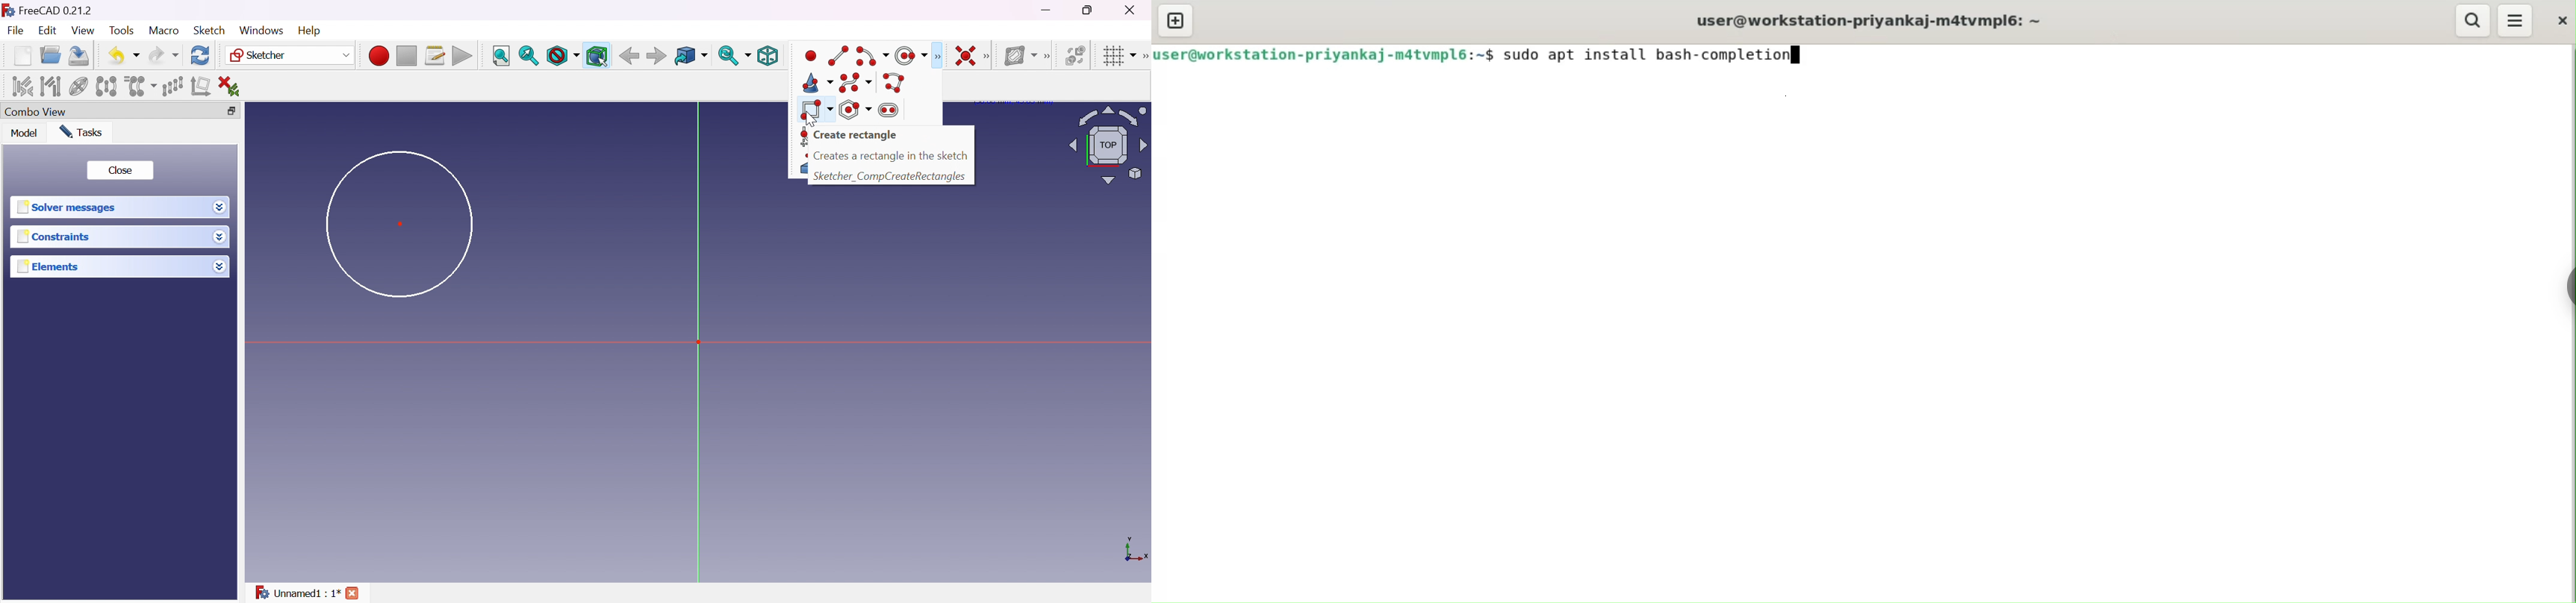  What do you see at coordinates (528, 56) in the screenshot?
I see `Fit selection` at bounding box center [528, 56].